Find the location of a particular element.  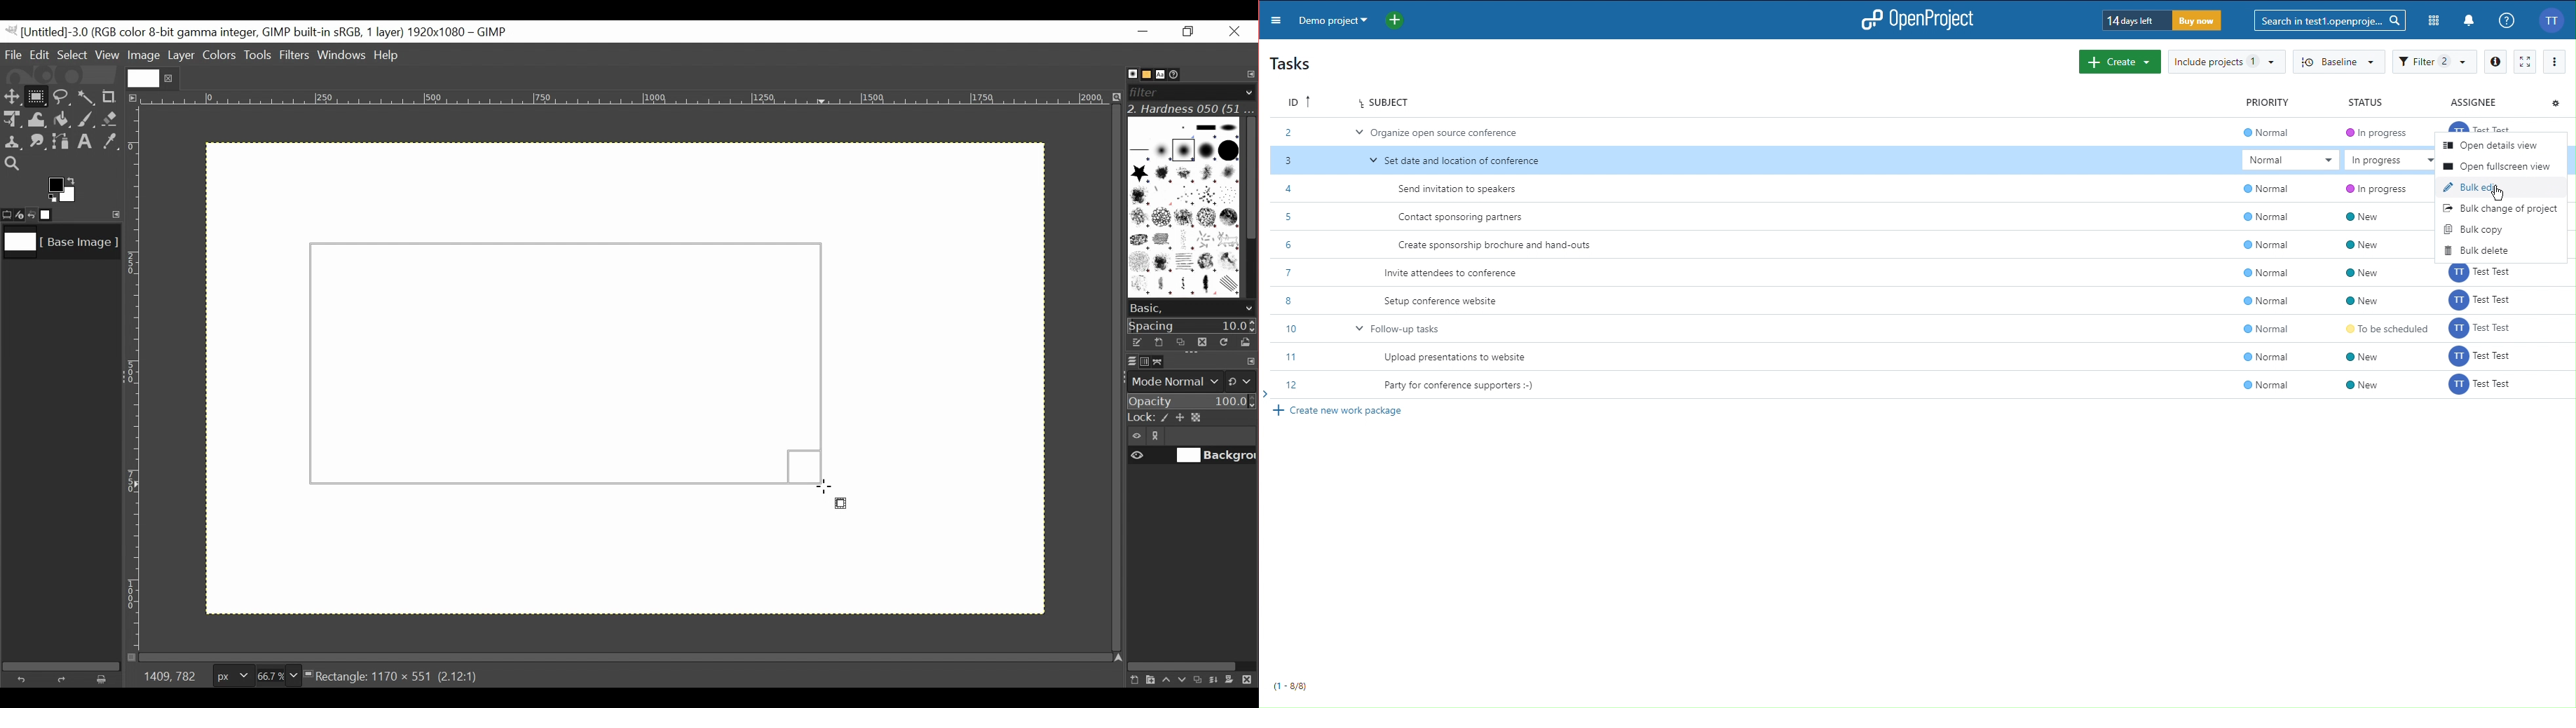

Opacity is located at coordinates (1190, 402).